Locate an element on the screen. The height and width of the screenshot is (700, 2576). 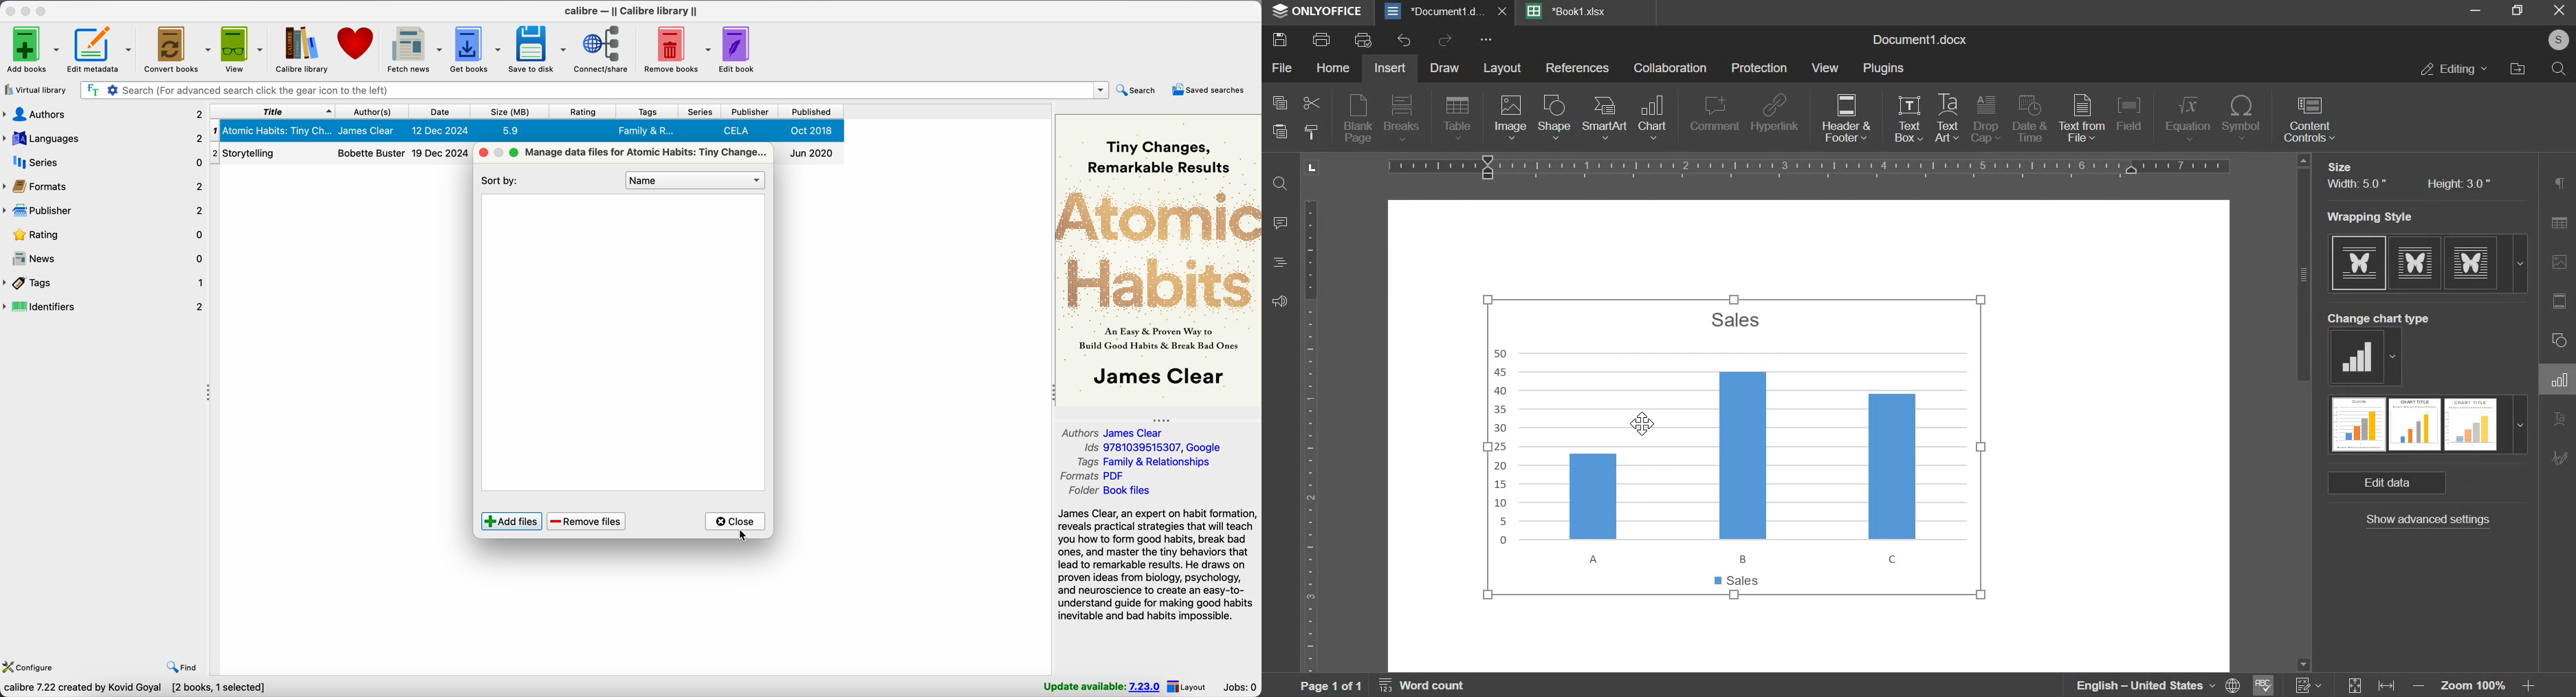
content controls is located at coordinates (2310, 120).